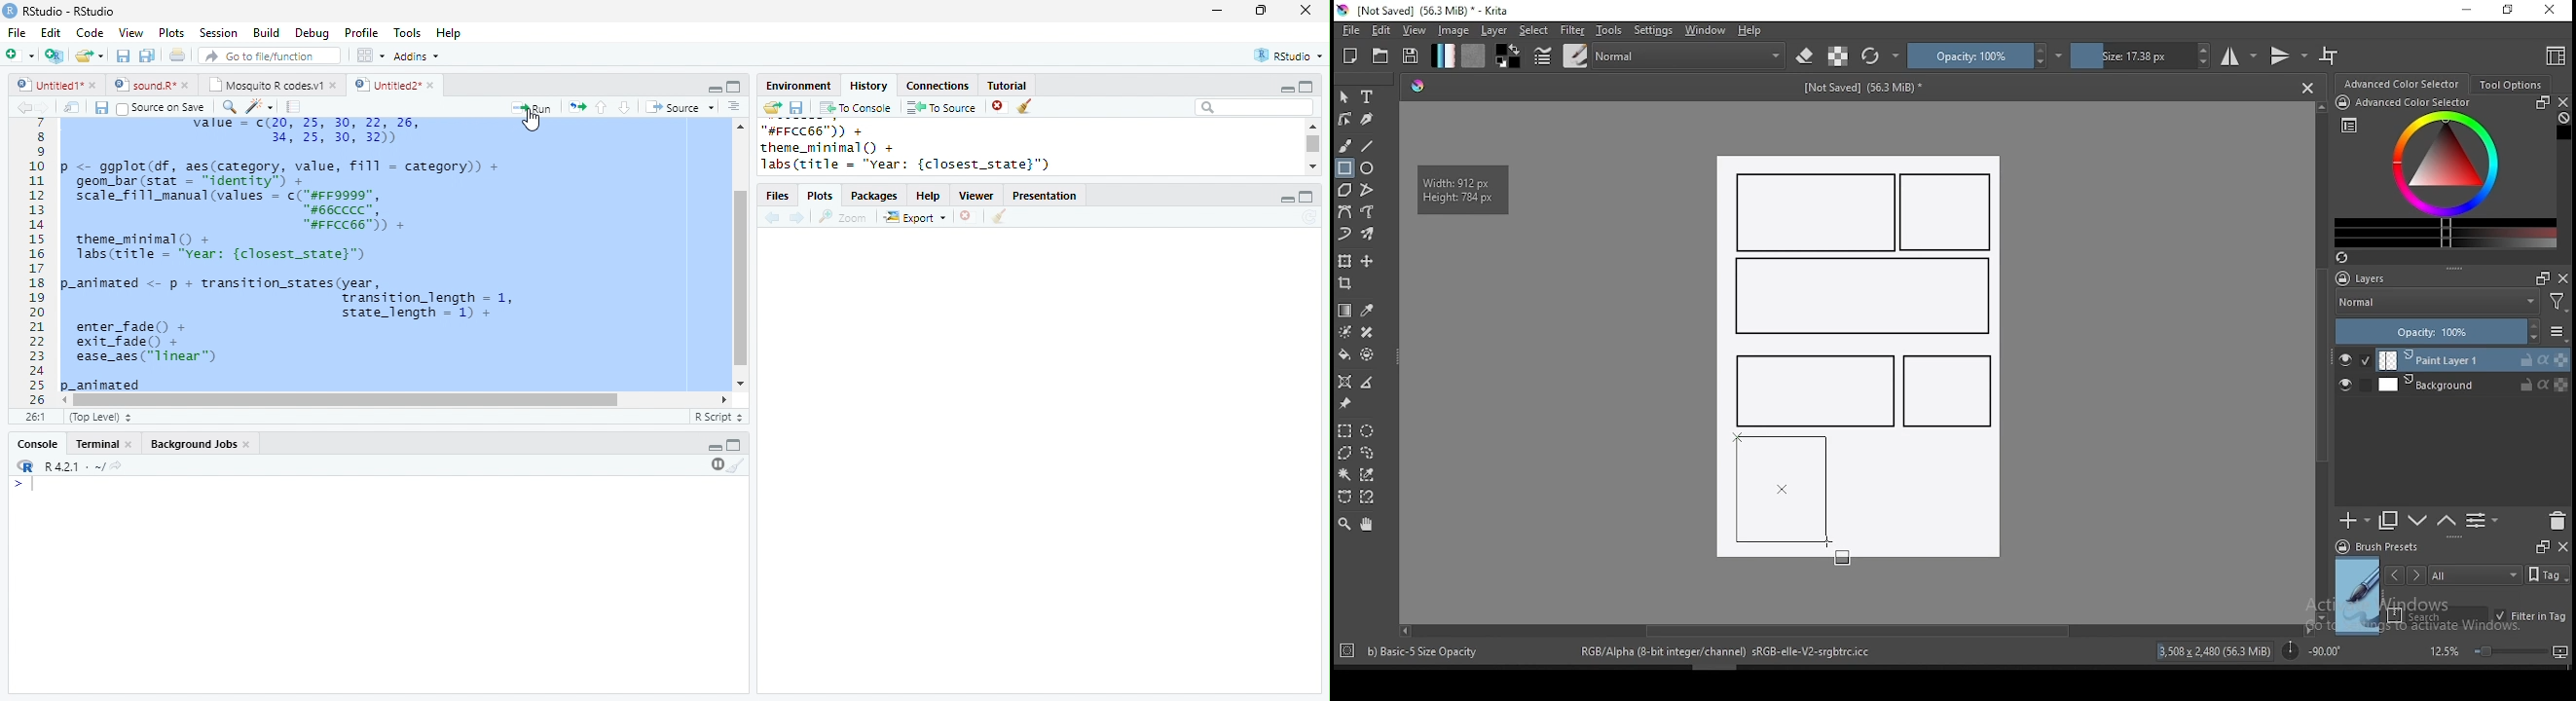  What do you see at coordinates (2558, 305) in the screenshot?
I see `Filter` at bounding box center [2558, 305].